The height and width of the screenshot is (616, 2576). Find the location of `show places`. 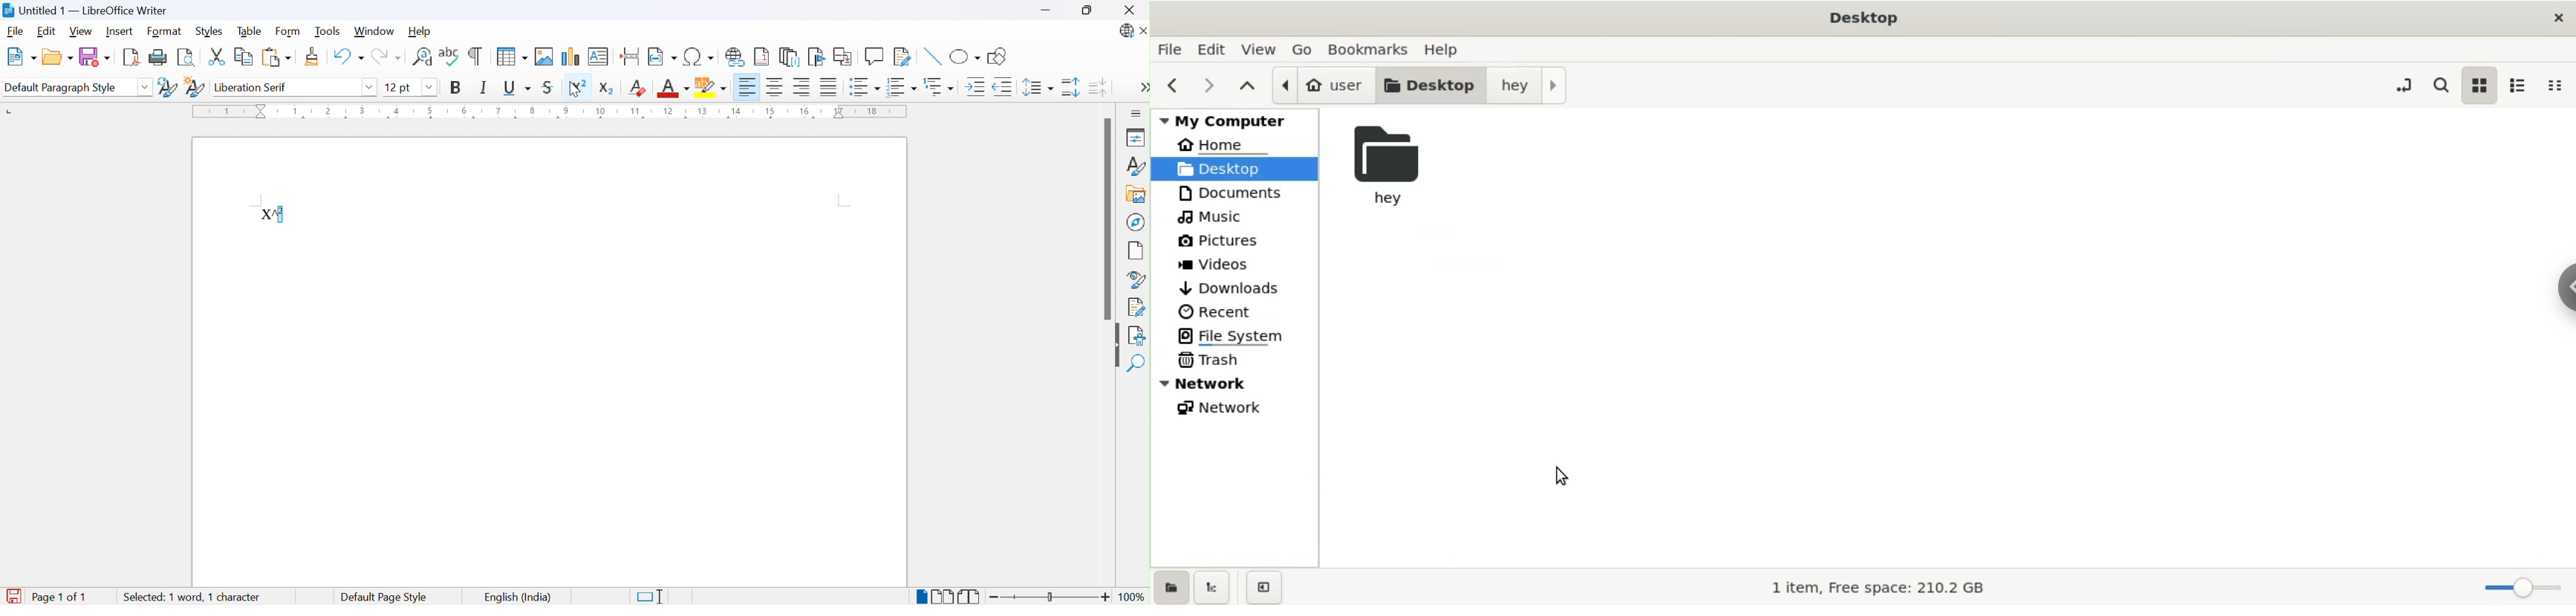

show places is located at coordinates (1171, 587).